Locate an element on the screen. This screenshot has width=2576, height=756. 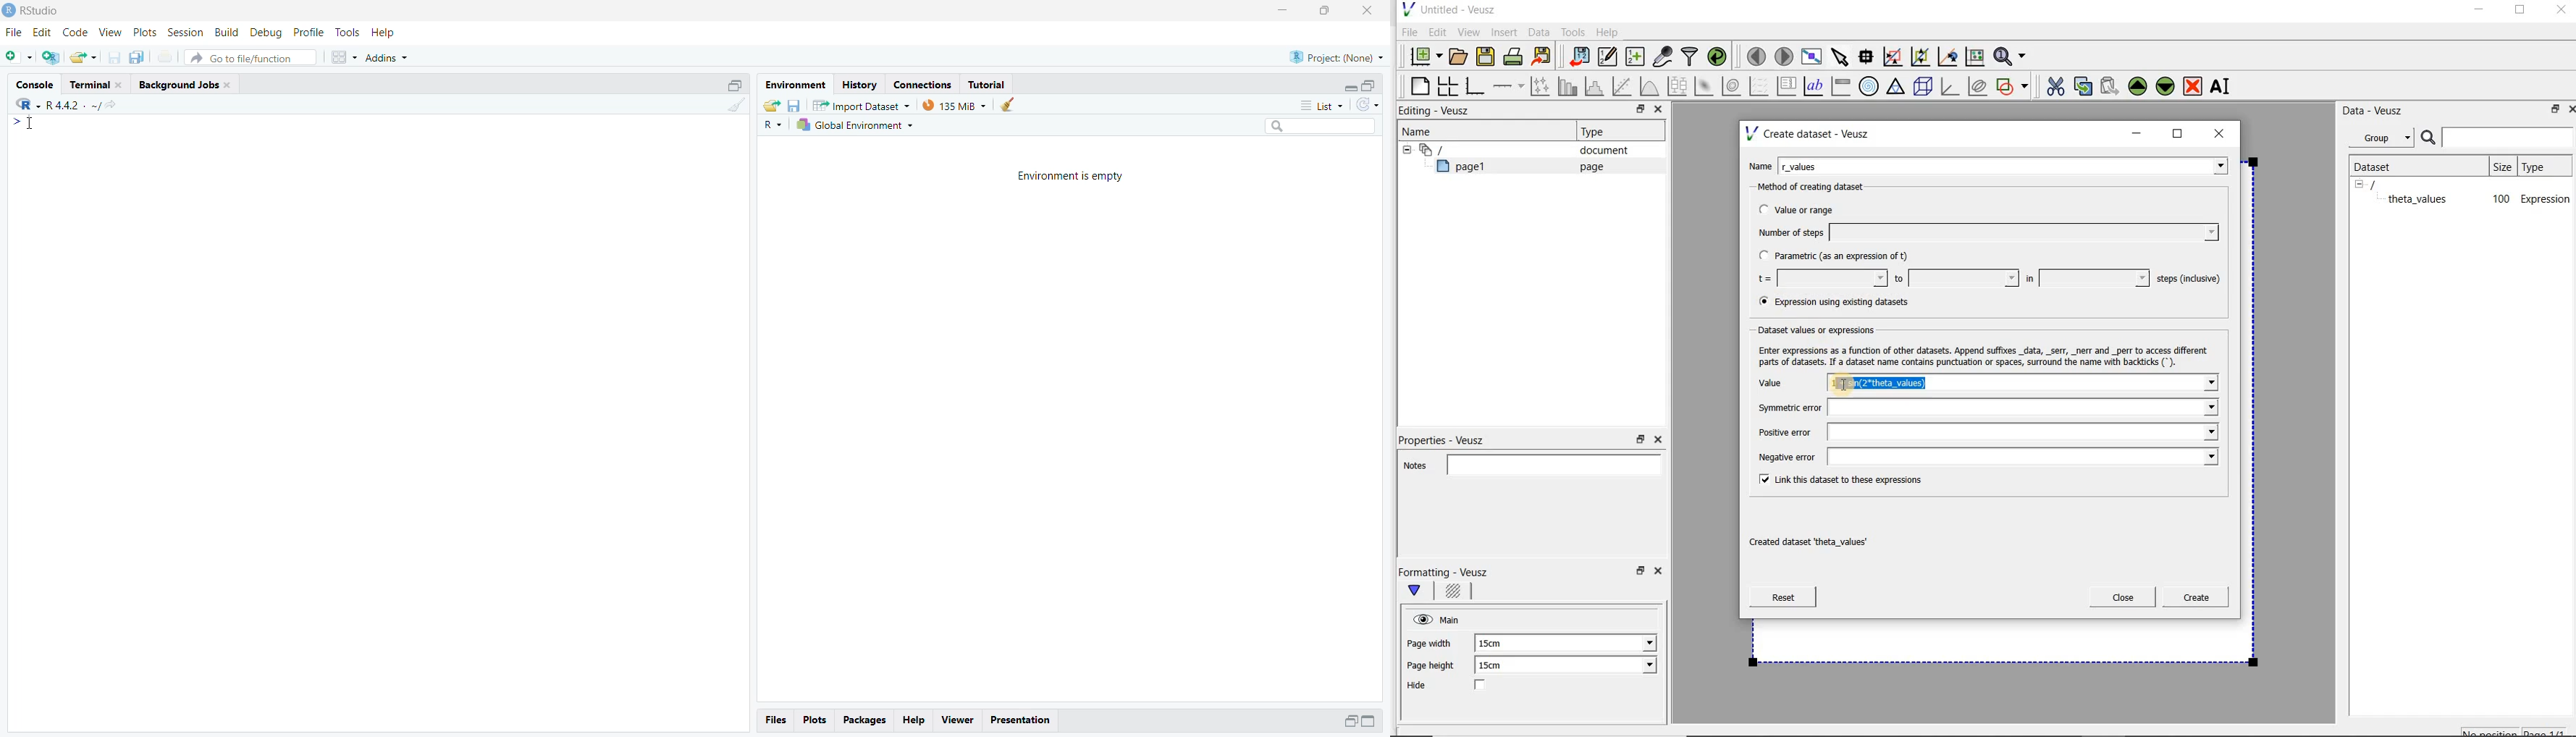
save the document is located at coordinates (1489, 57).